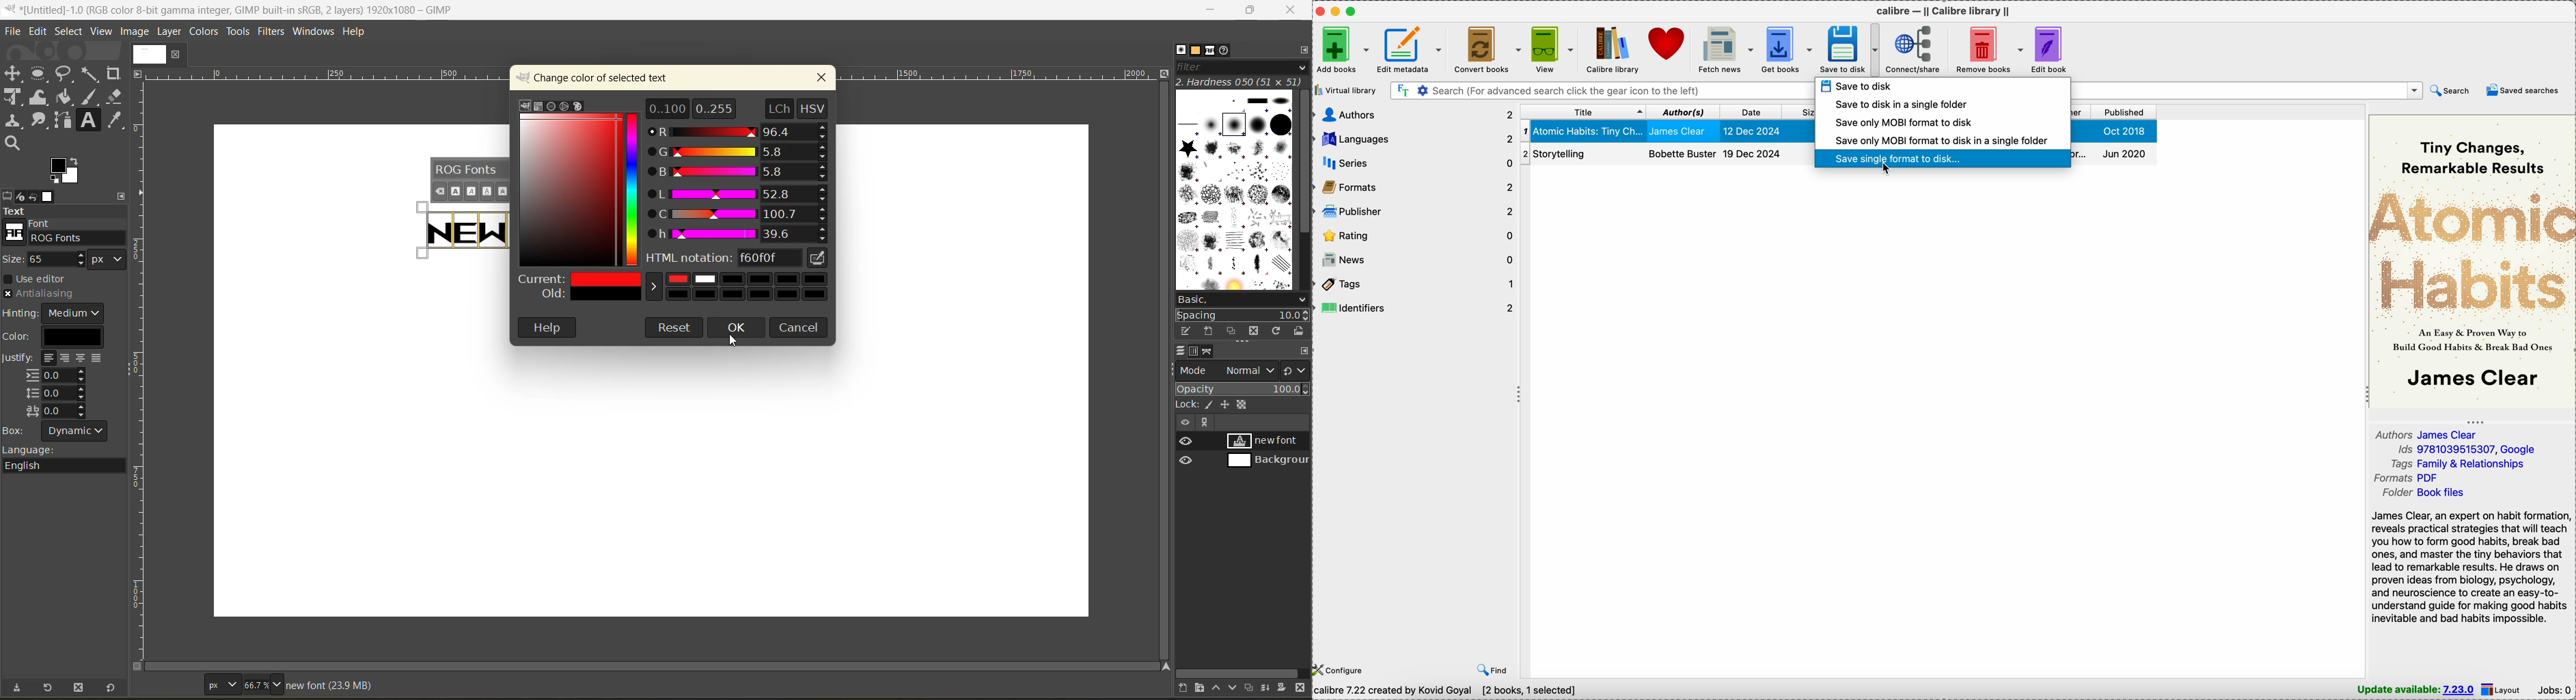 This screenshot has height=700, width=2576. Describe the element at coordinates (458, 230) in the screenshot. I see `text` at that location.